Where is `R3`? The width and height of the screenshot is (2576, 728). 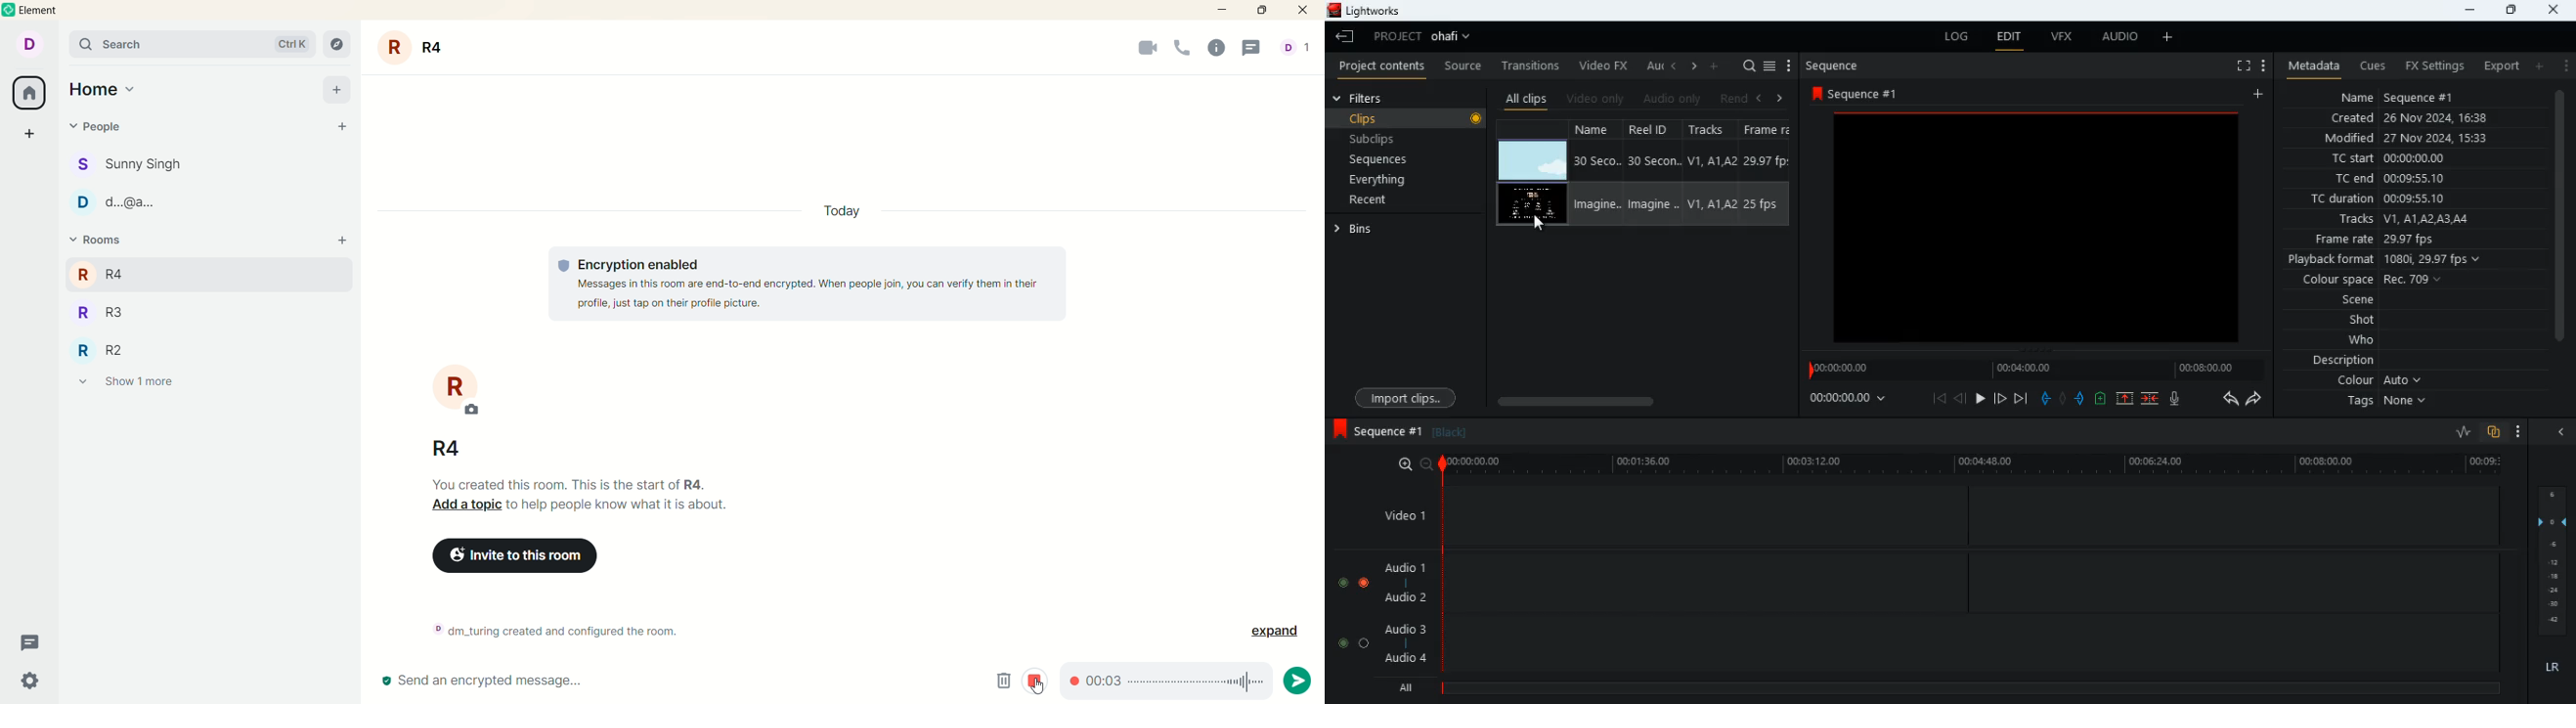
R3 is located at coordinates (120, 314).